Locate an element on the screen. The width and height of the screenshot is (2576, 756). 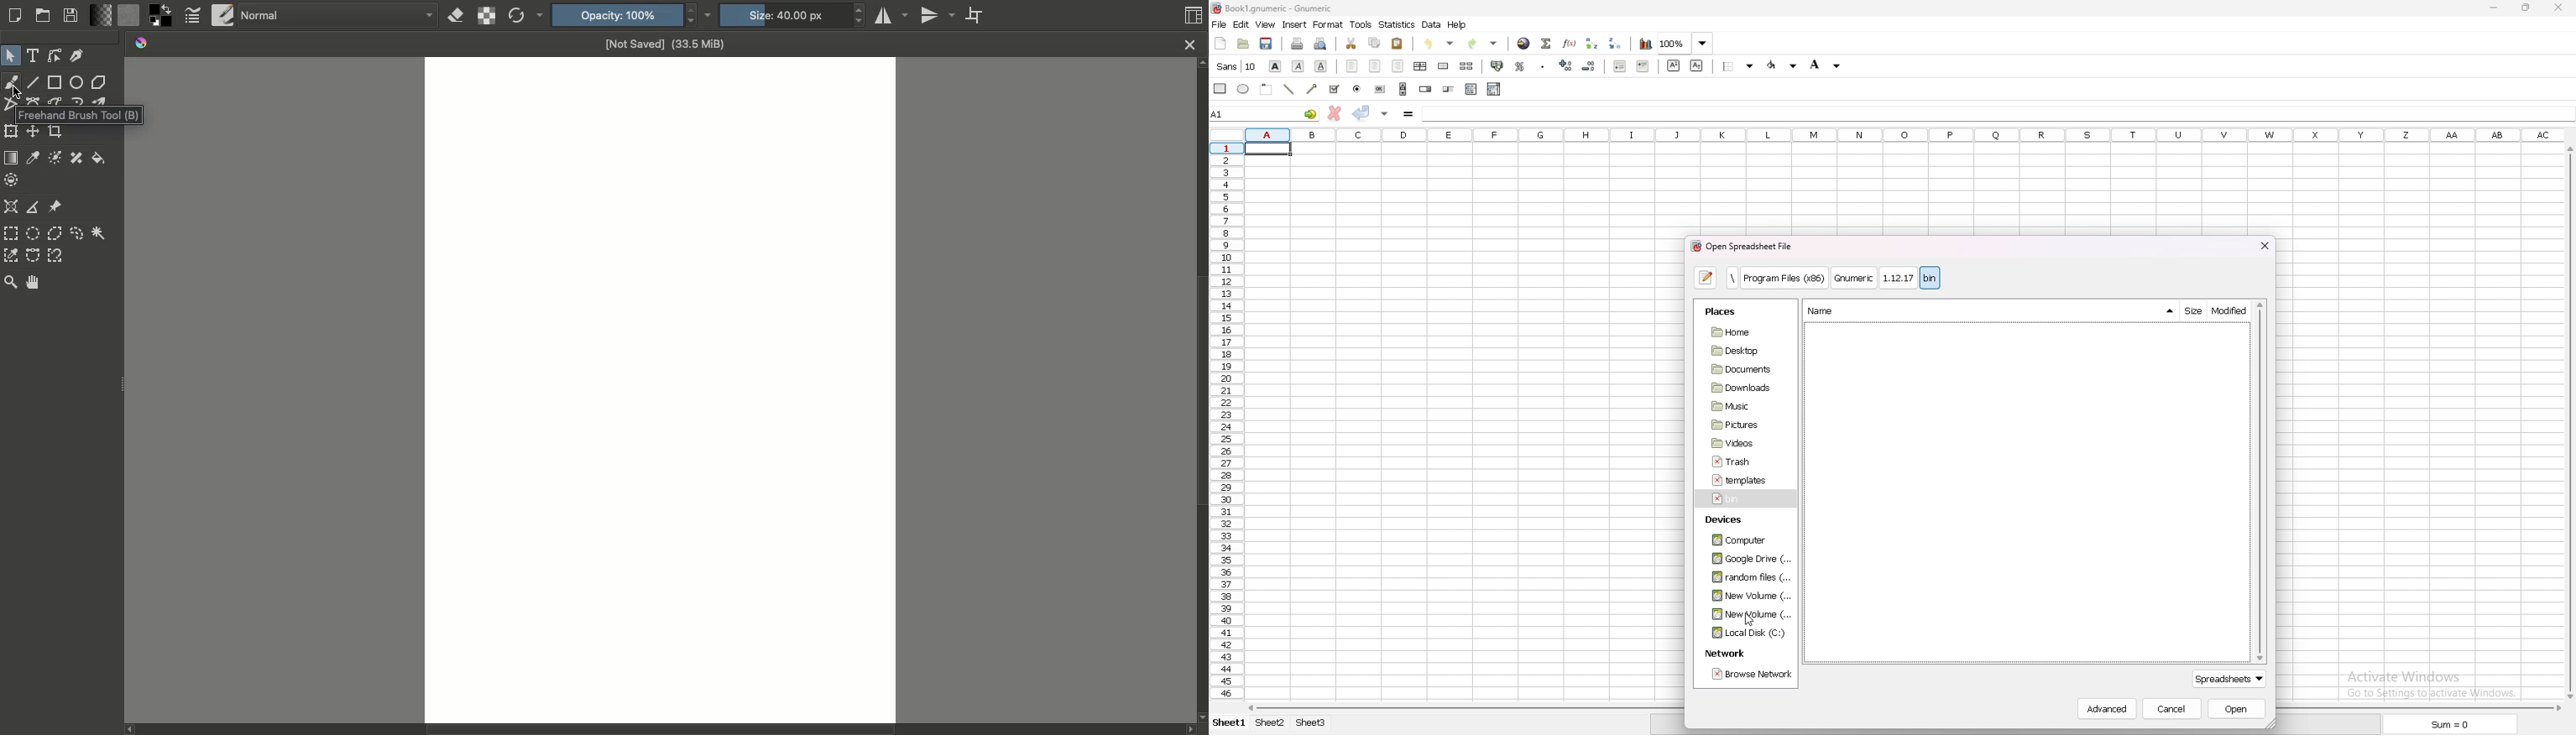
cell input is located at coordinates (1997, 113).